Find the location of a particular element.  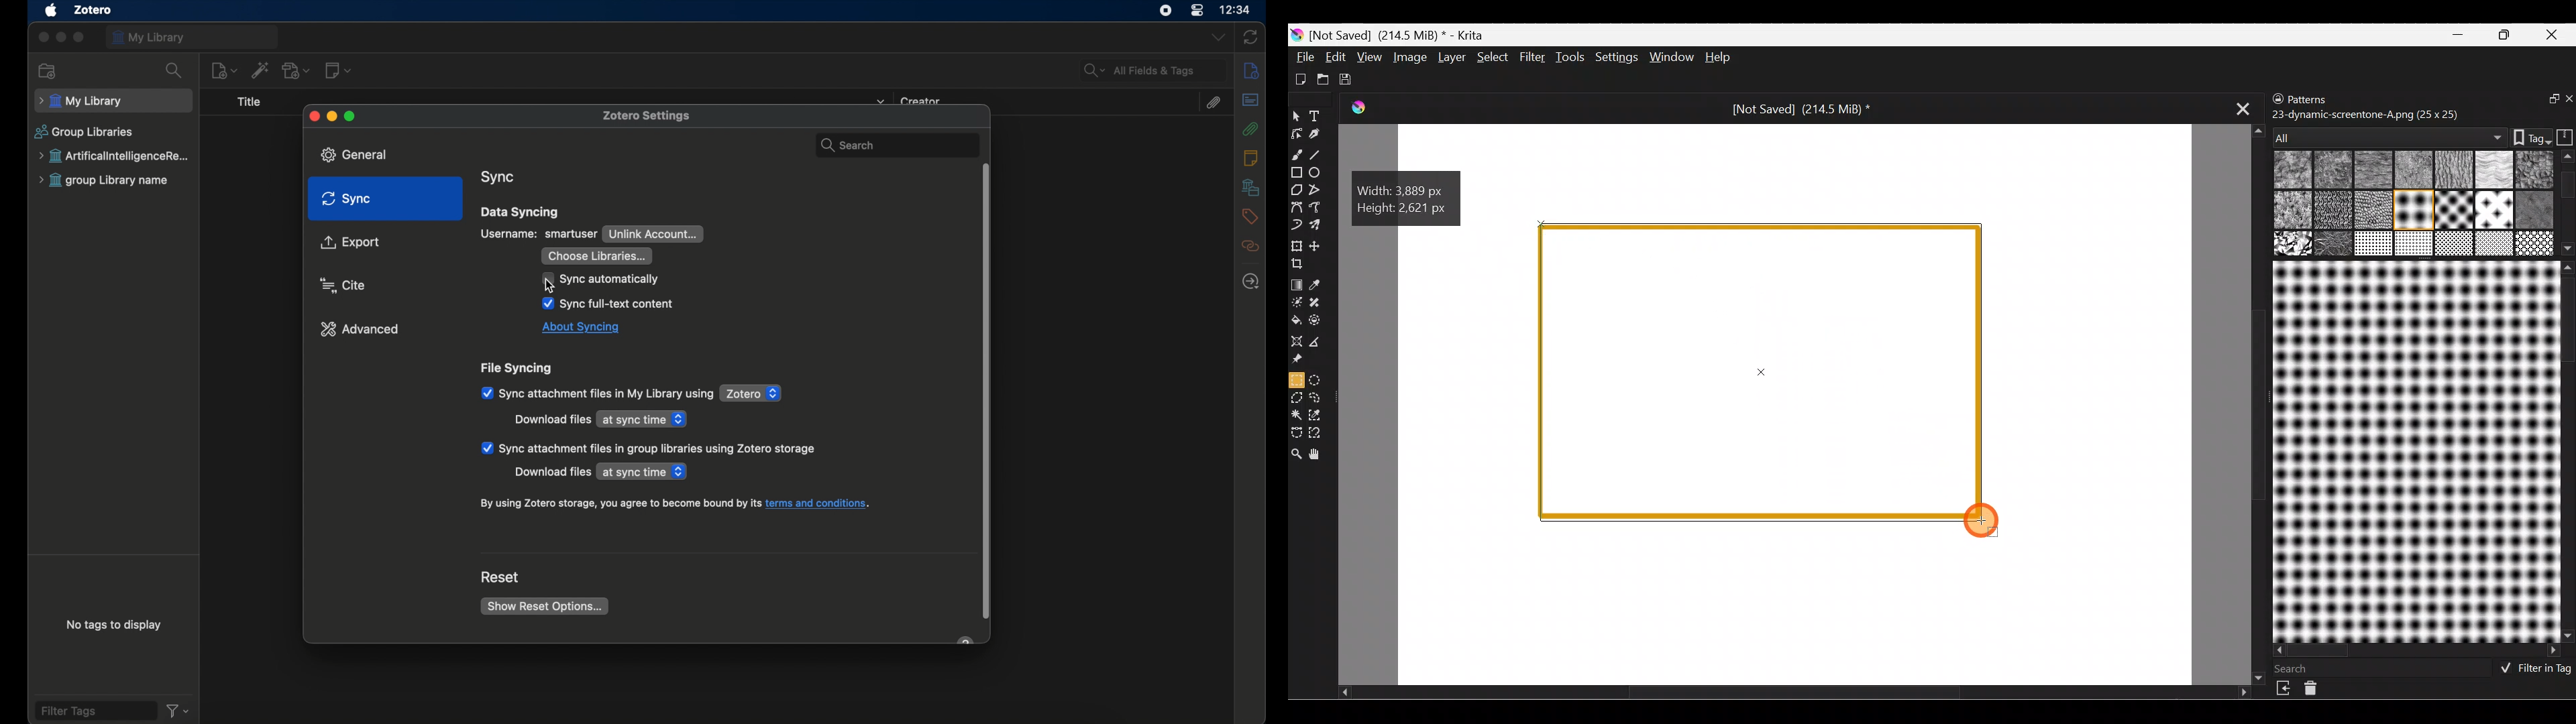

terms and conditions is located at coordinates (676, 504).